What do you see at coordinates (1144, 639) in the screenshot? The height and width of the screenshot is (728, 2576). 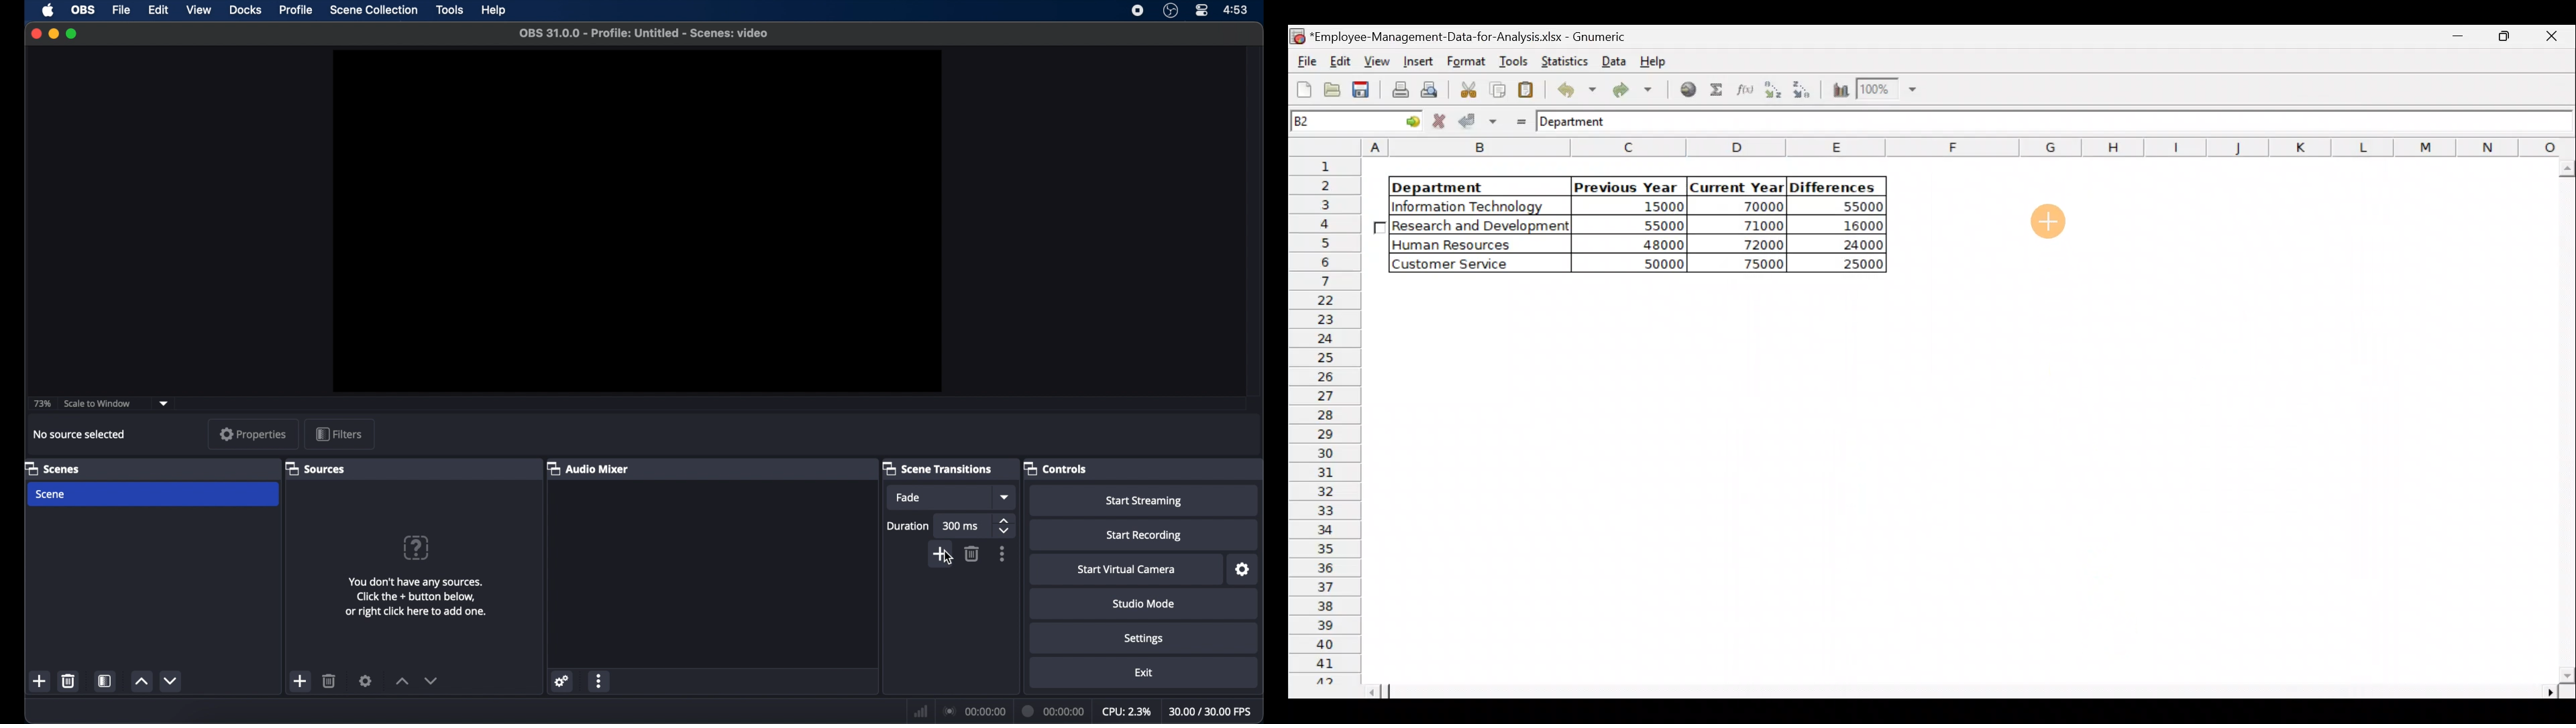 I see `settings` at bounding box center [1144, 639].